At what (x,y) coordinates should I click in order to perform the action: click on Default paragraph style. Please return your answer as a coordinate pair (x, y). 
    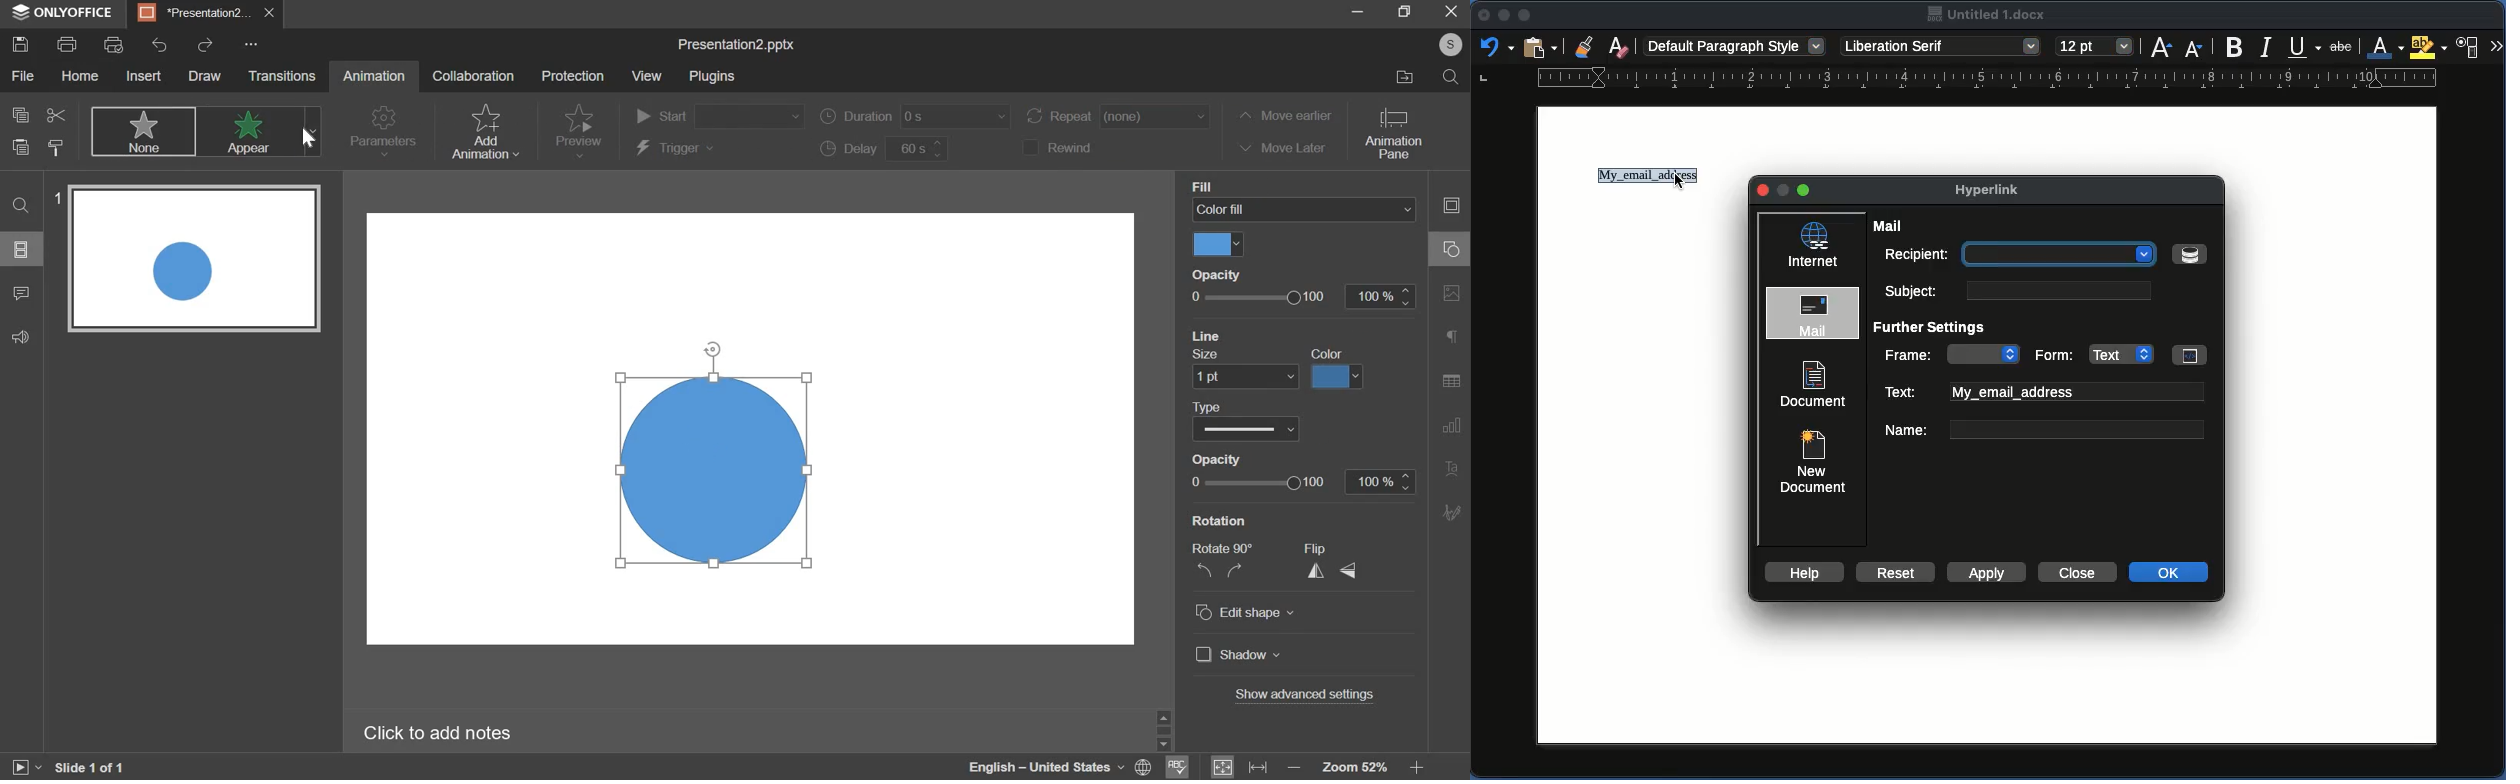
    Looking at the image, I should click on (1735, 45).